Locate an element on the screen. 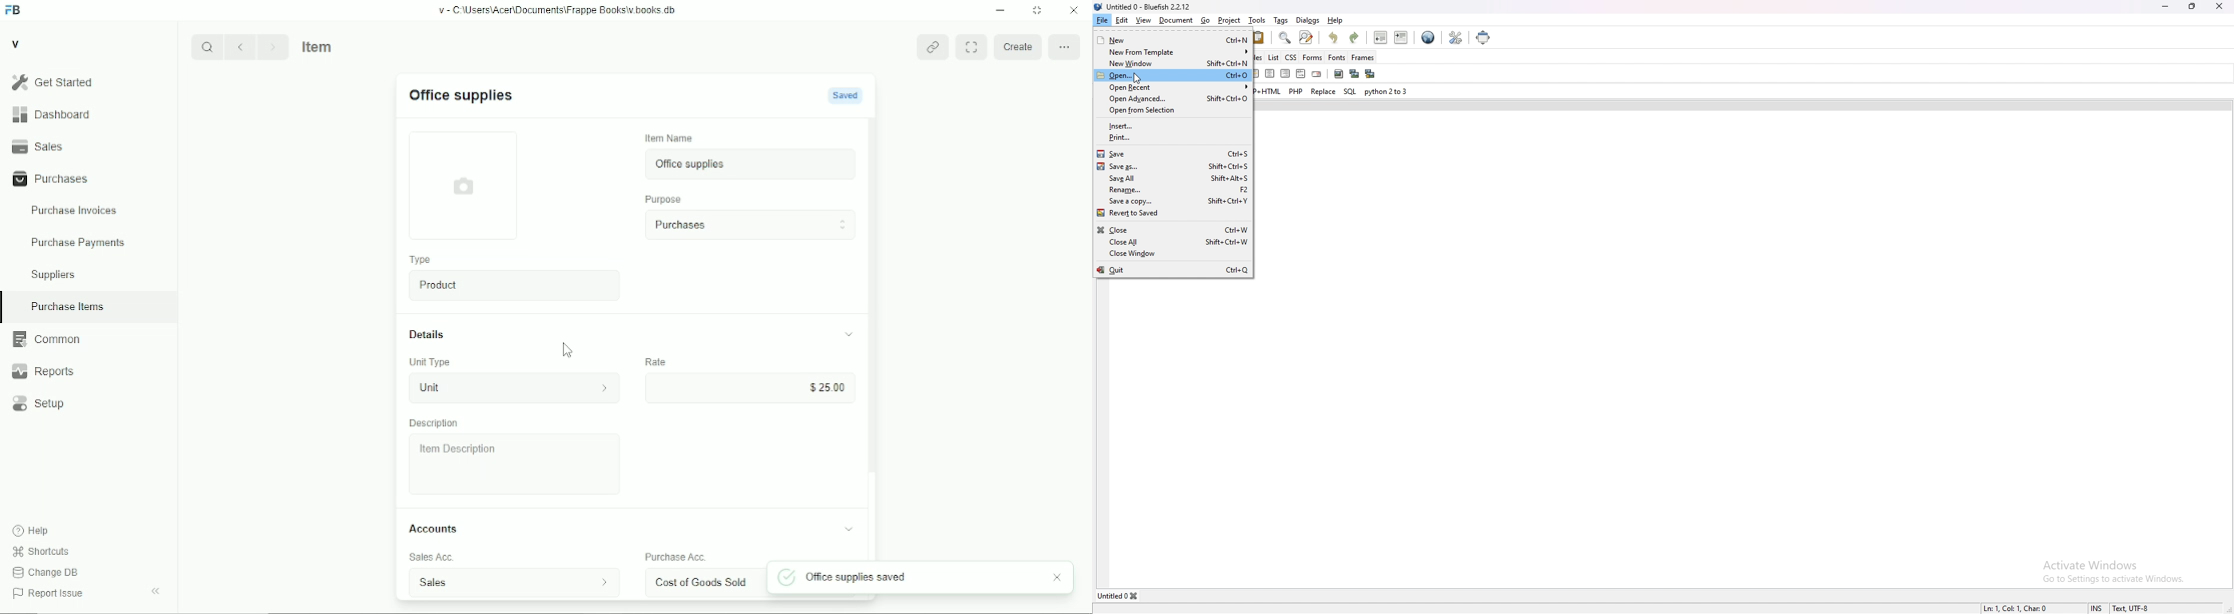 This screenshot has height=616, width=2240. Back is located at coordinates (239, 46).